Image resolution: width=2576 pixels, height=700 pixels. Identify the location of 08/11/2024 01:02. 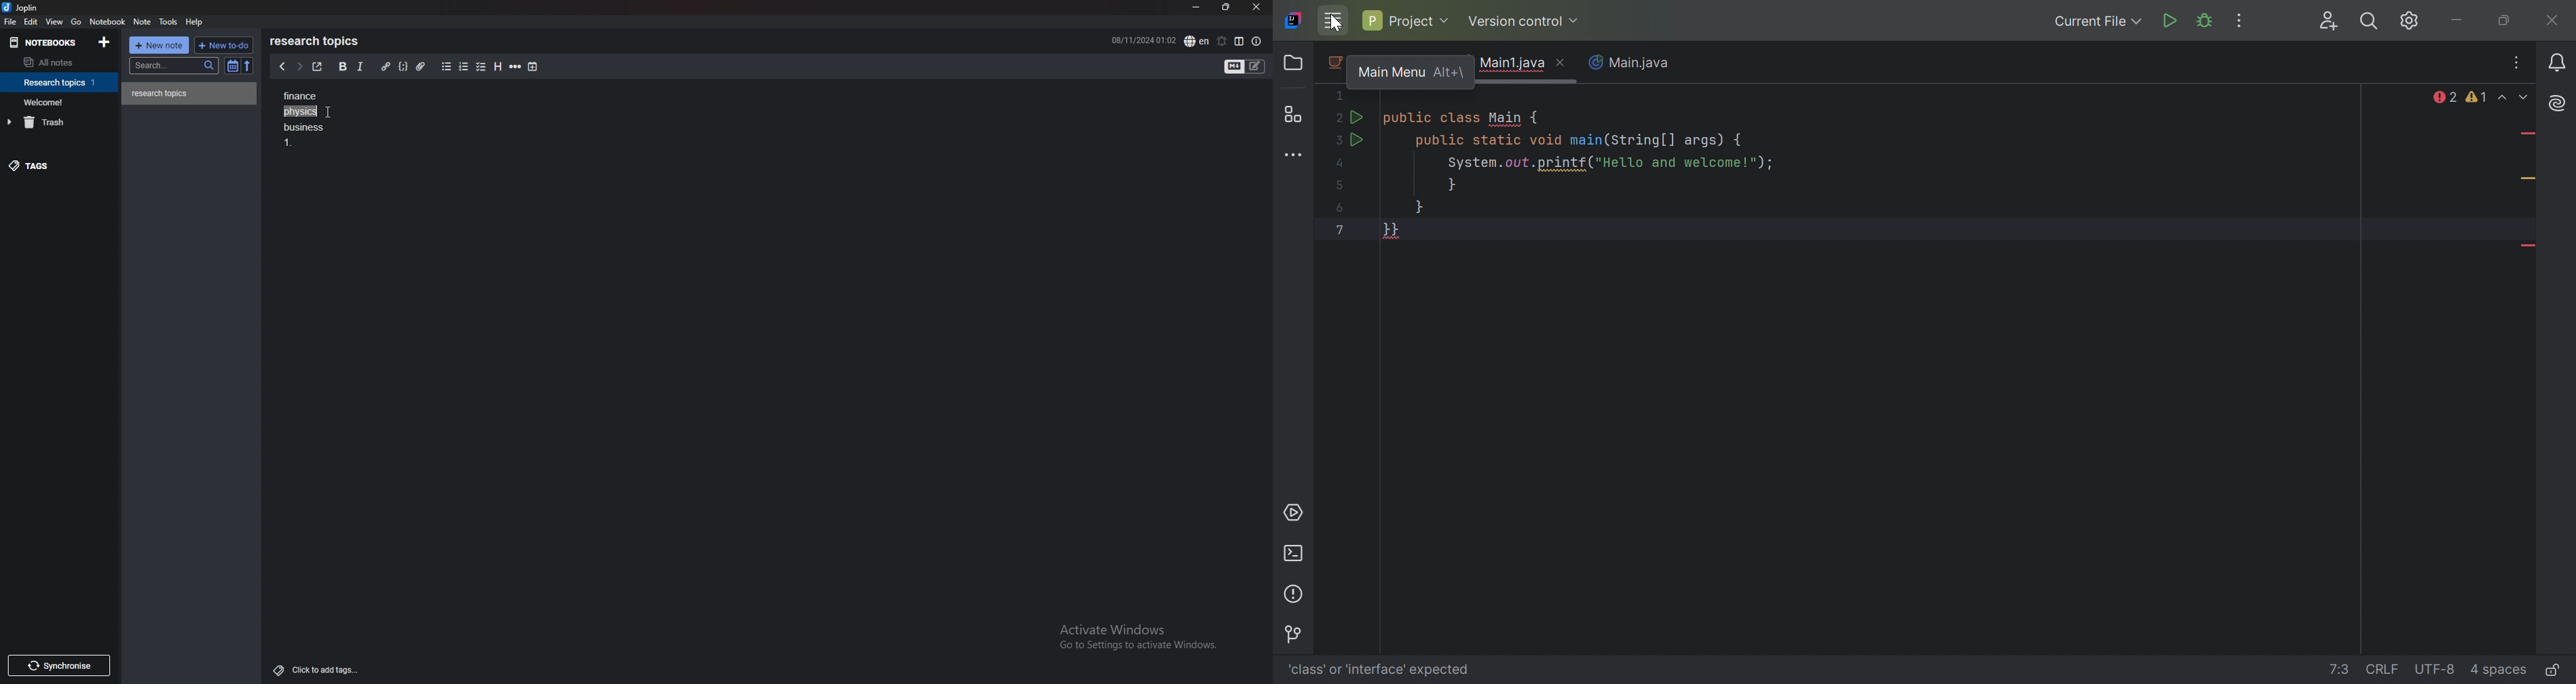
(1143, 40).